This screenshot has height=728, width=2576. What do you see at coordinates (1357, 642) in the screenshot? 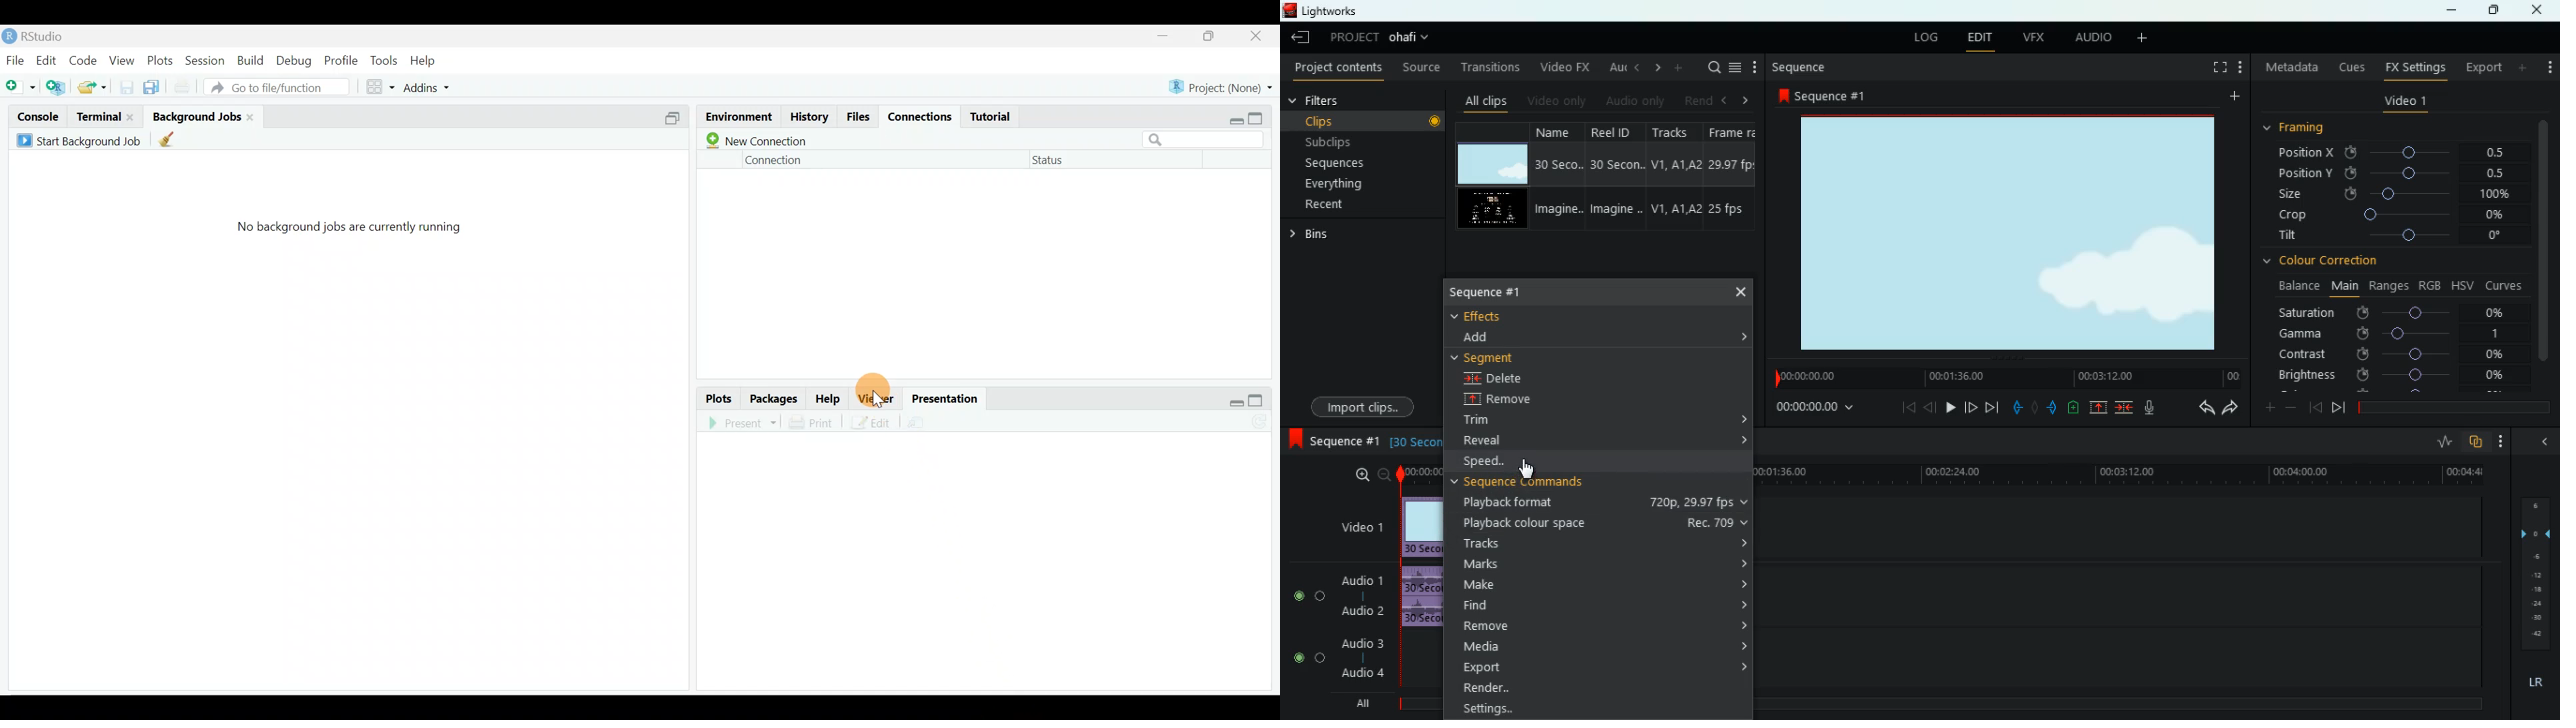
I see `audio 3` at bounding box center [1357, 642].